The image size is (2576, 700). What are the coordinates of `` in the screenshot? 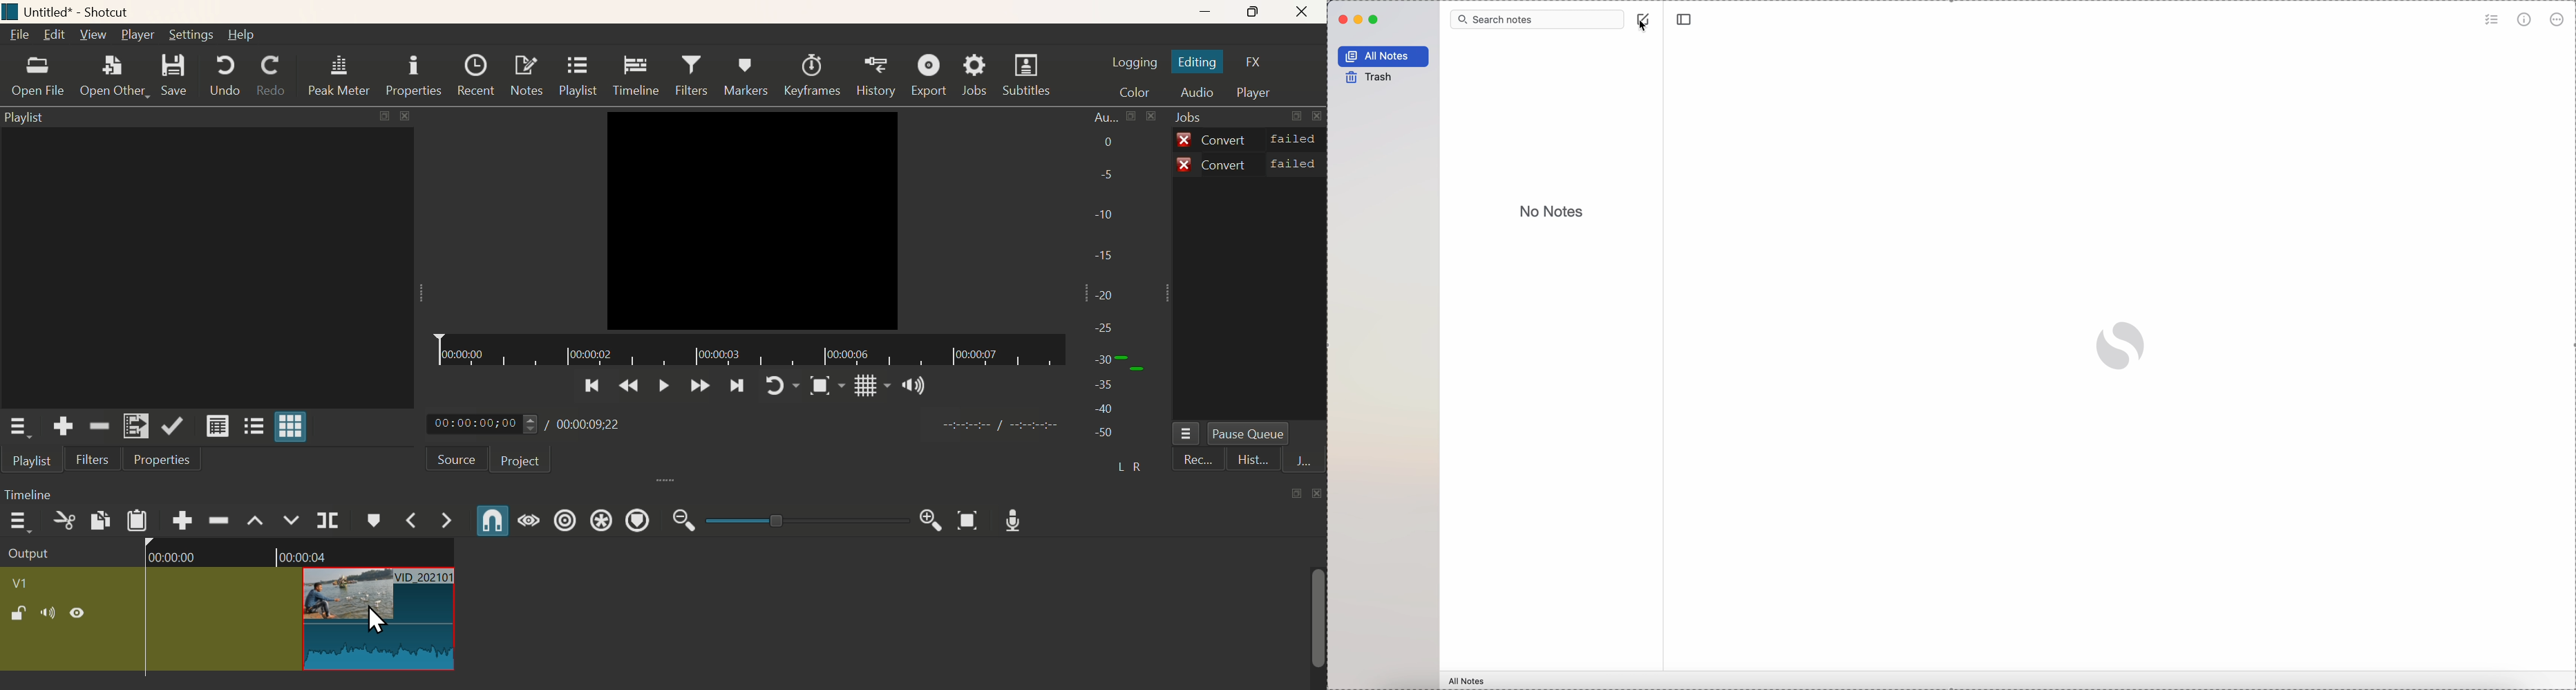 It's located at (529, 522).